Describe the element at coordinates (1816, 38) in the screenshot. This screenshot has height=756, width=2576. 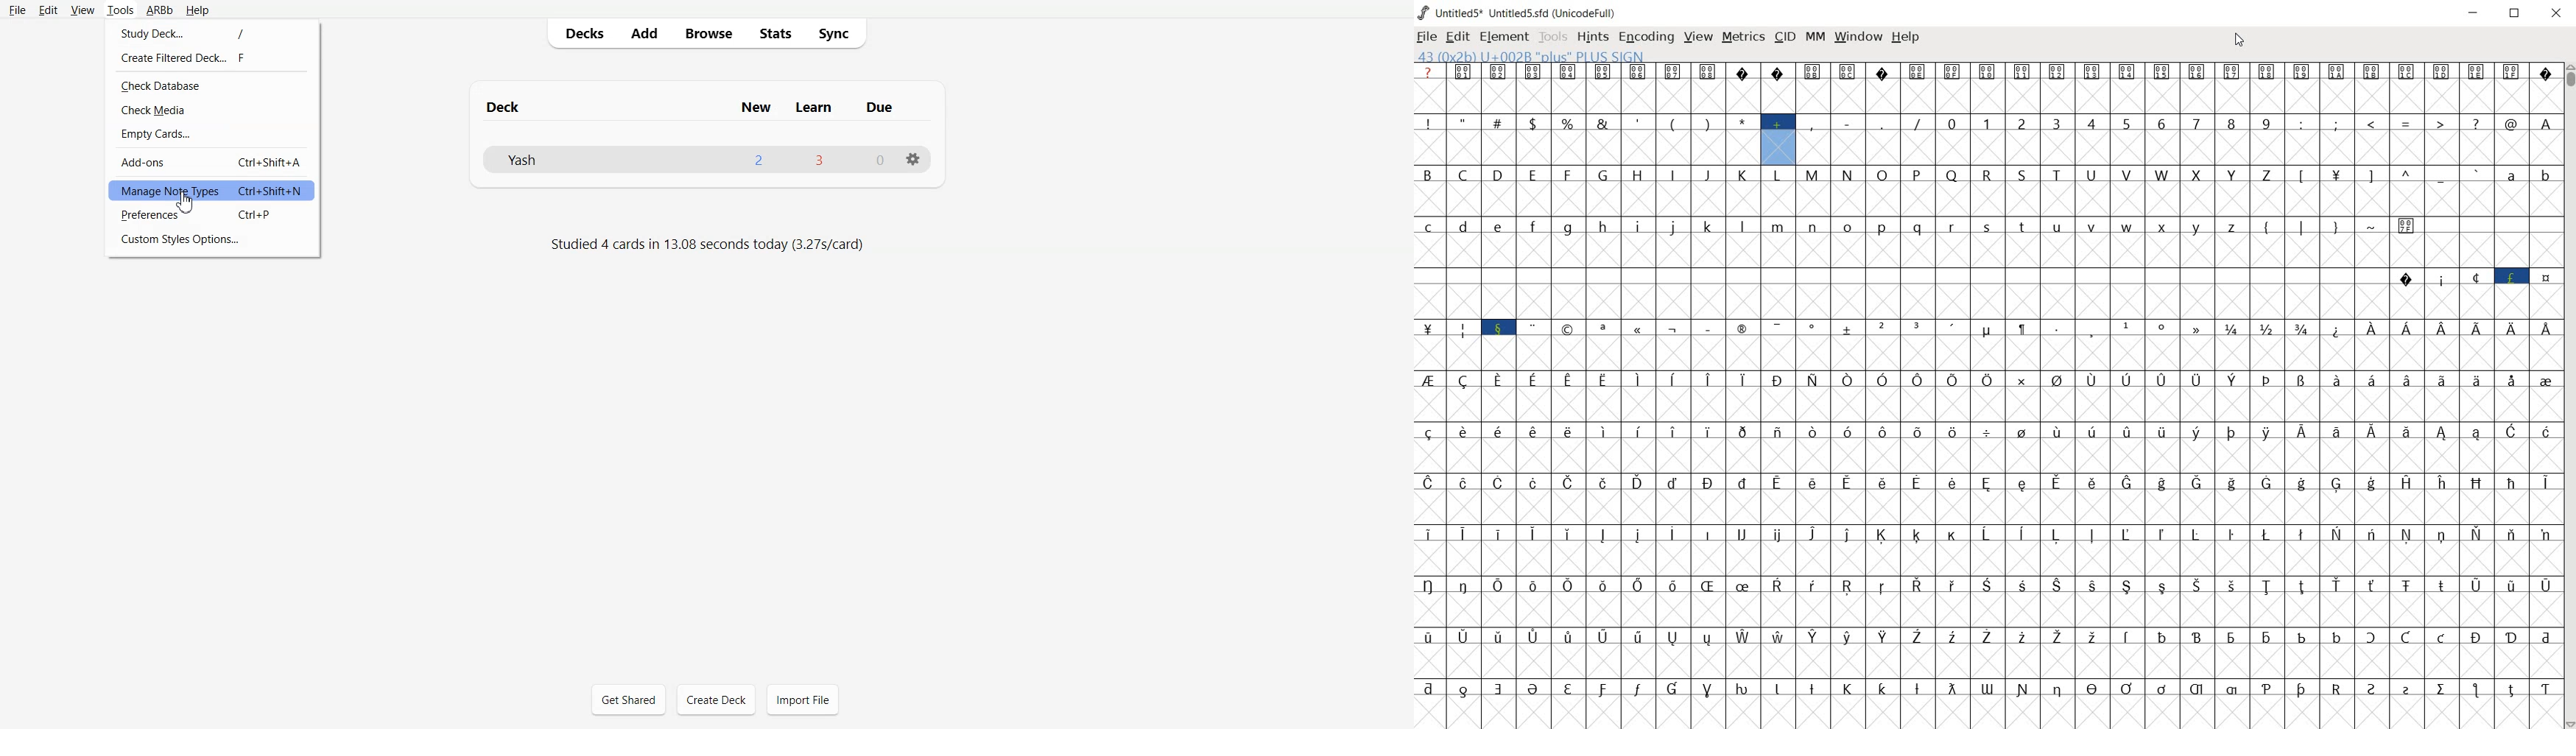
I see `mm` at that location.